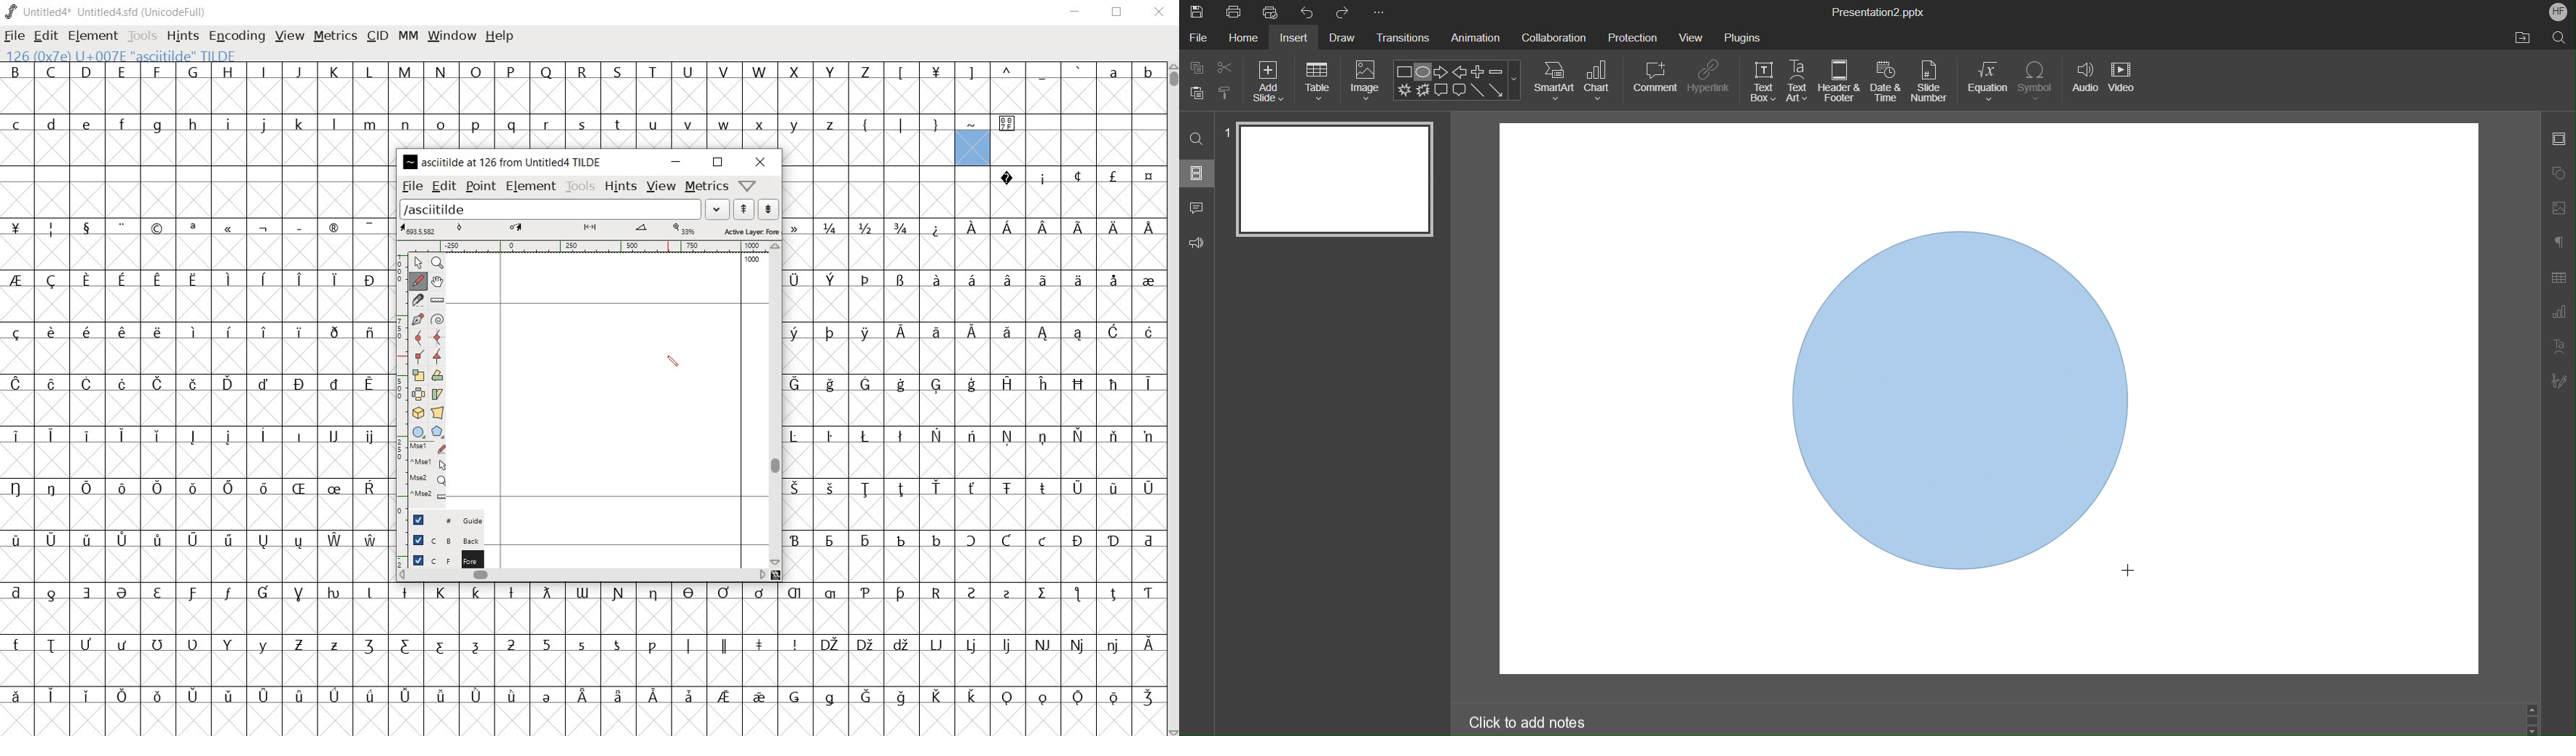 This screenshot has width=2576, height=756. Describe the element at coordinates (436, 299) in the screenshot. I see `measure a distance, angle between points` at that location.